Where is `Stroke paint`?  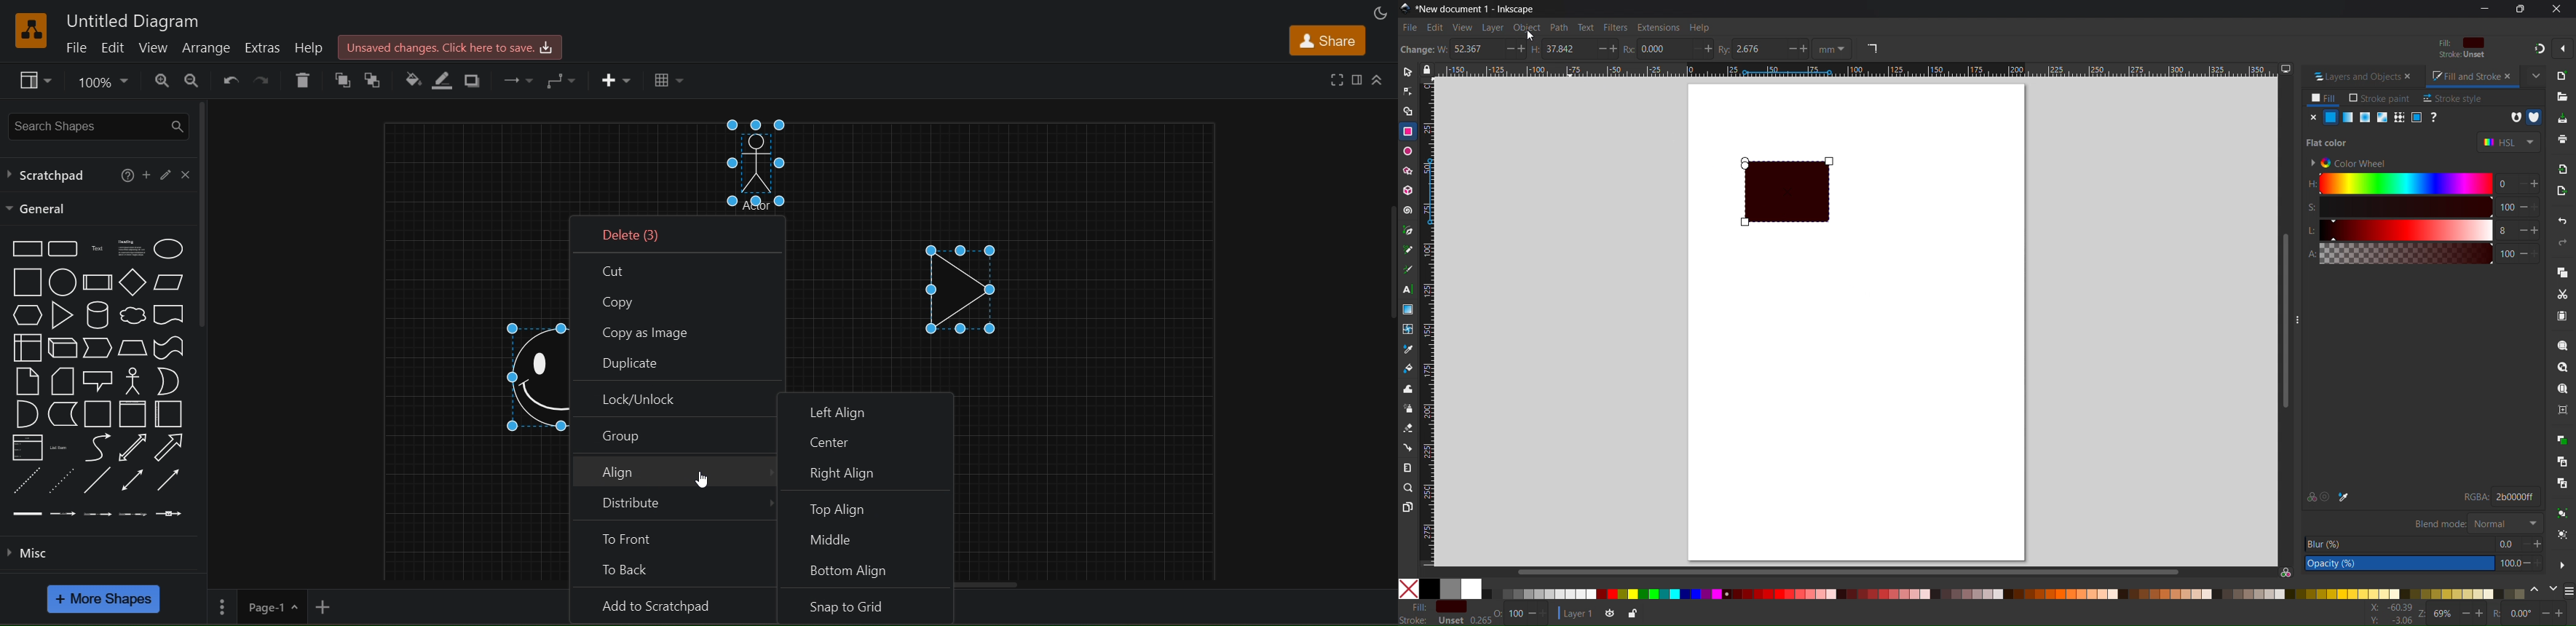
Stroke paint is located at coordinates (2380, 98).